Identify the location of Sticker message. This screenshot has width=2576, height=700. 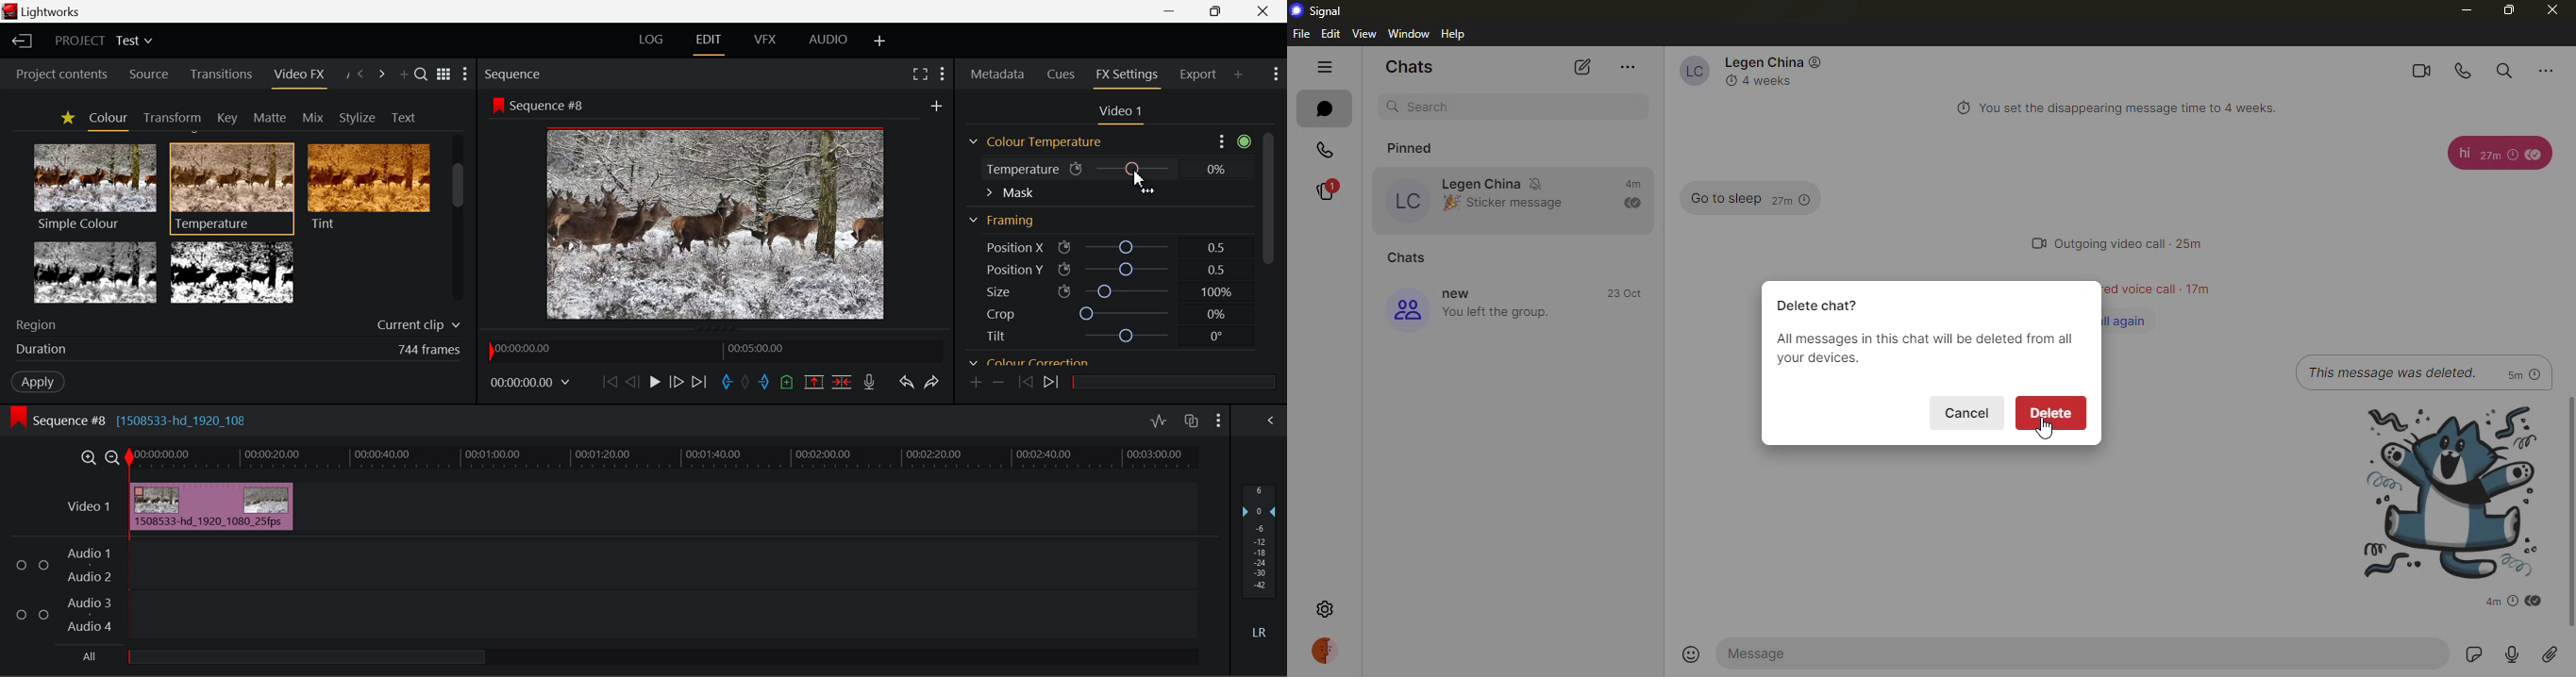
(1521, 202).